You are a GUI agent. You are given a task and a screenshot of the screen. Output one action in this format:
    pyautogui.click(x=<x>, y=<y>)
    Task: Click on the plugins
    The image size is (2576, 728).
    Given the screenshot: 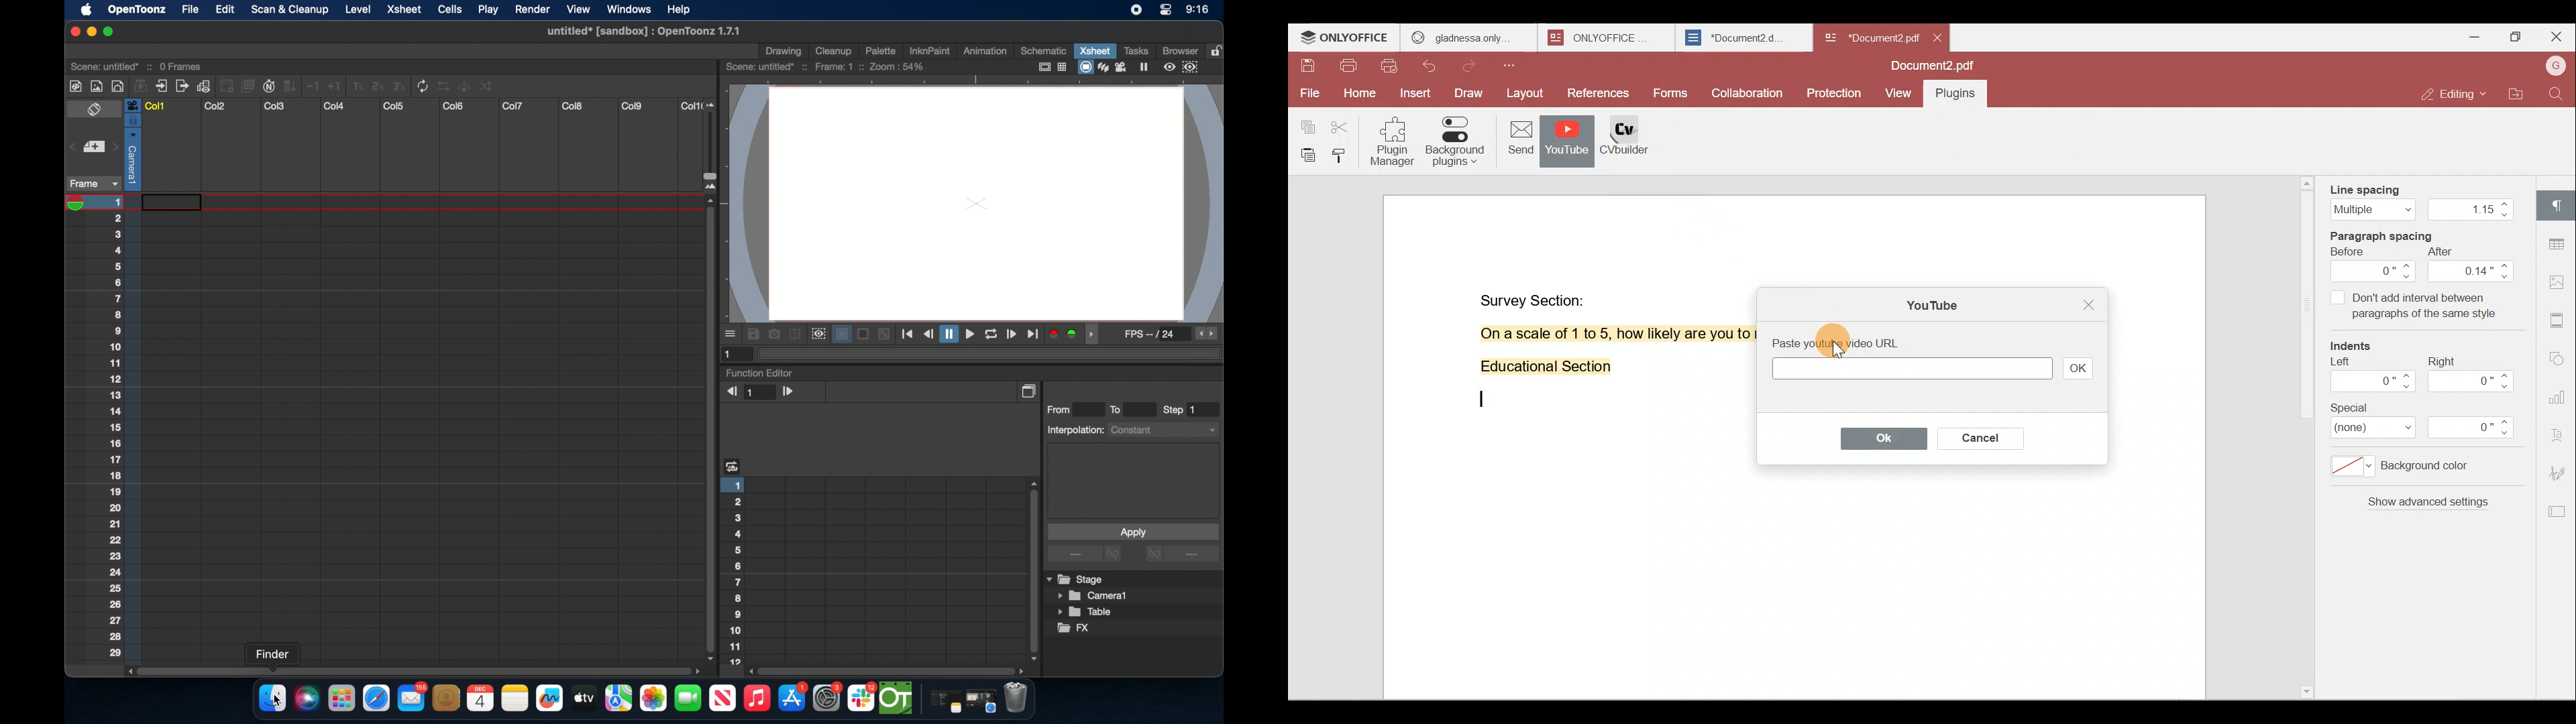 What is the action you would take?
    pyautogui.click(x=1962, y=96)
    